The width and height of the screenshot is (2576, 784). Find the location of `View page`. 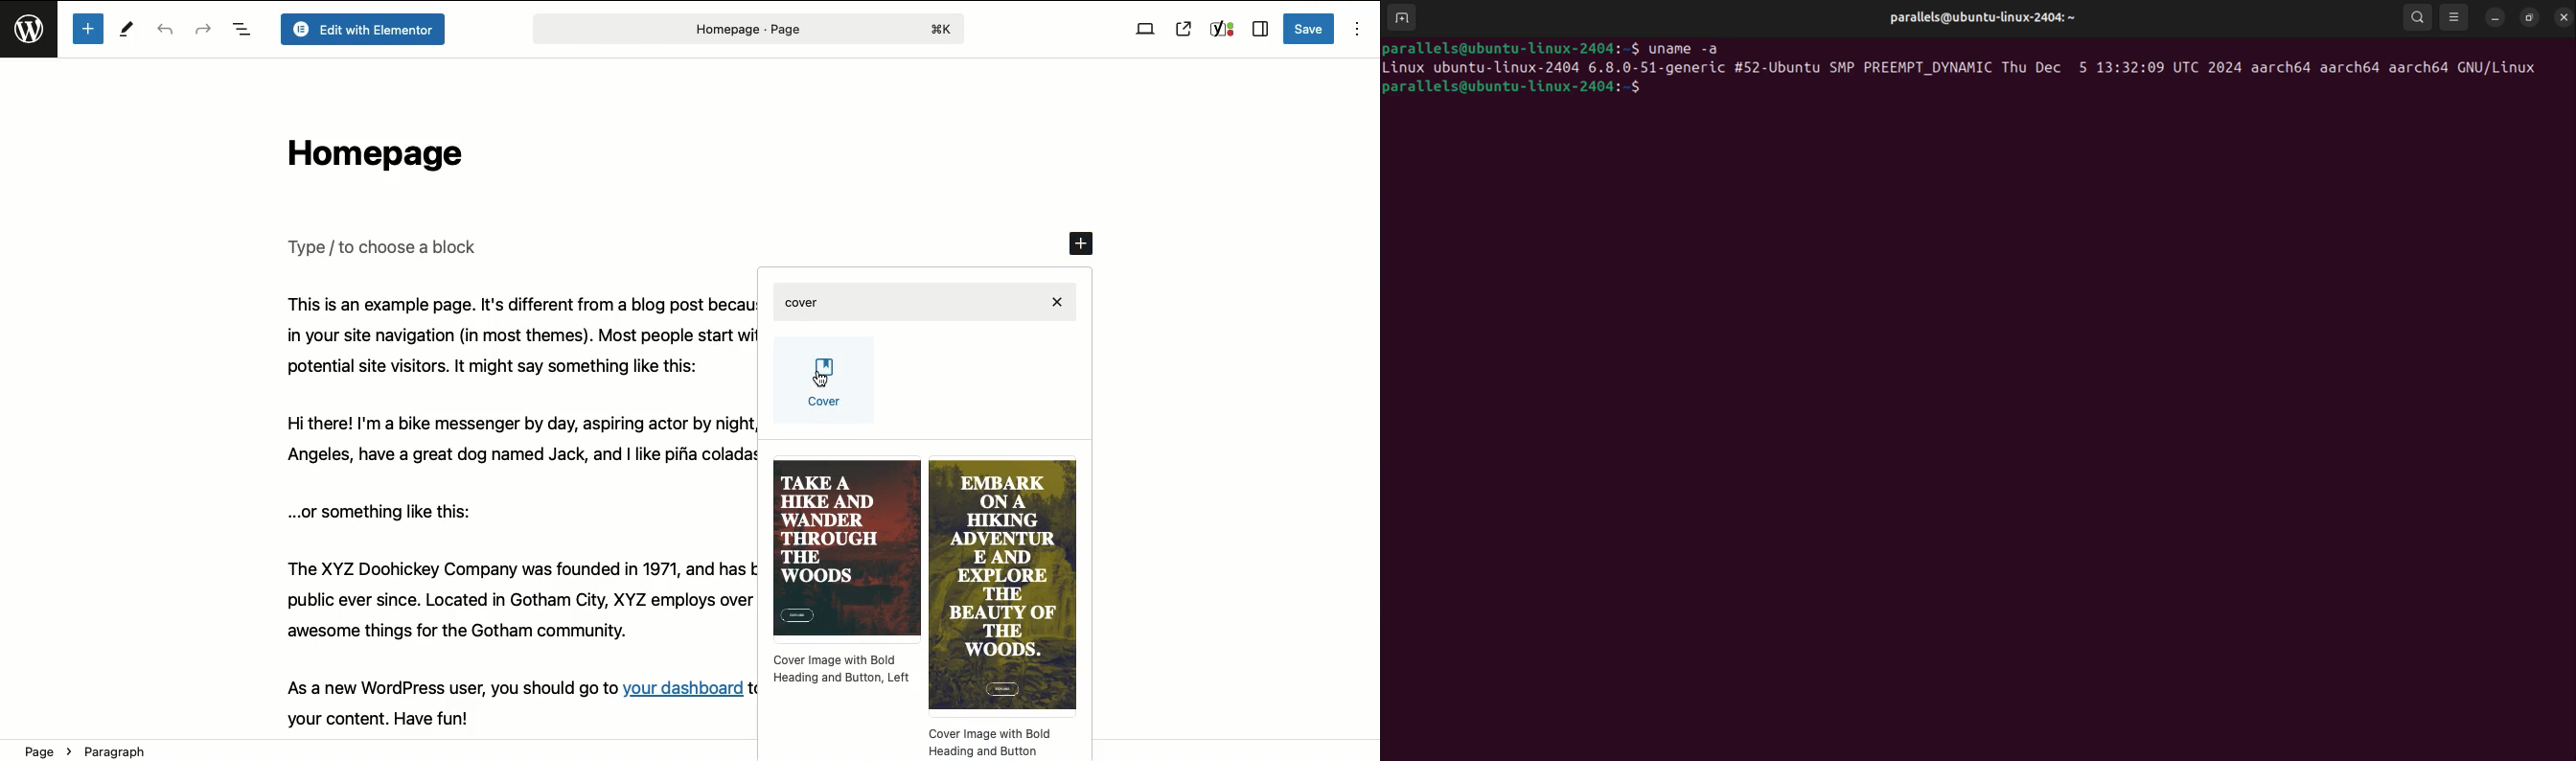

View page is located at coordinates (1184, 29).